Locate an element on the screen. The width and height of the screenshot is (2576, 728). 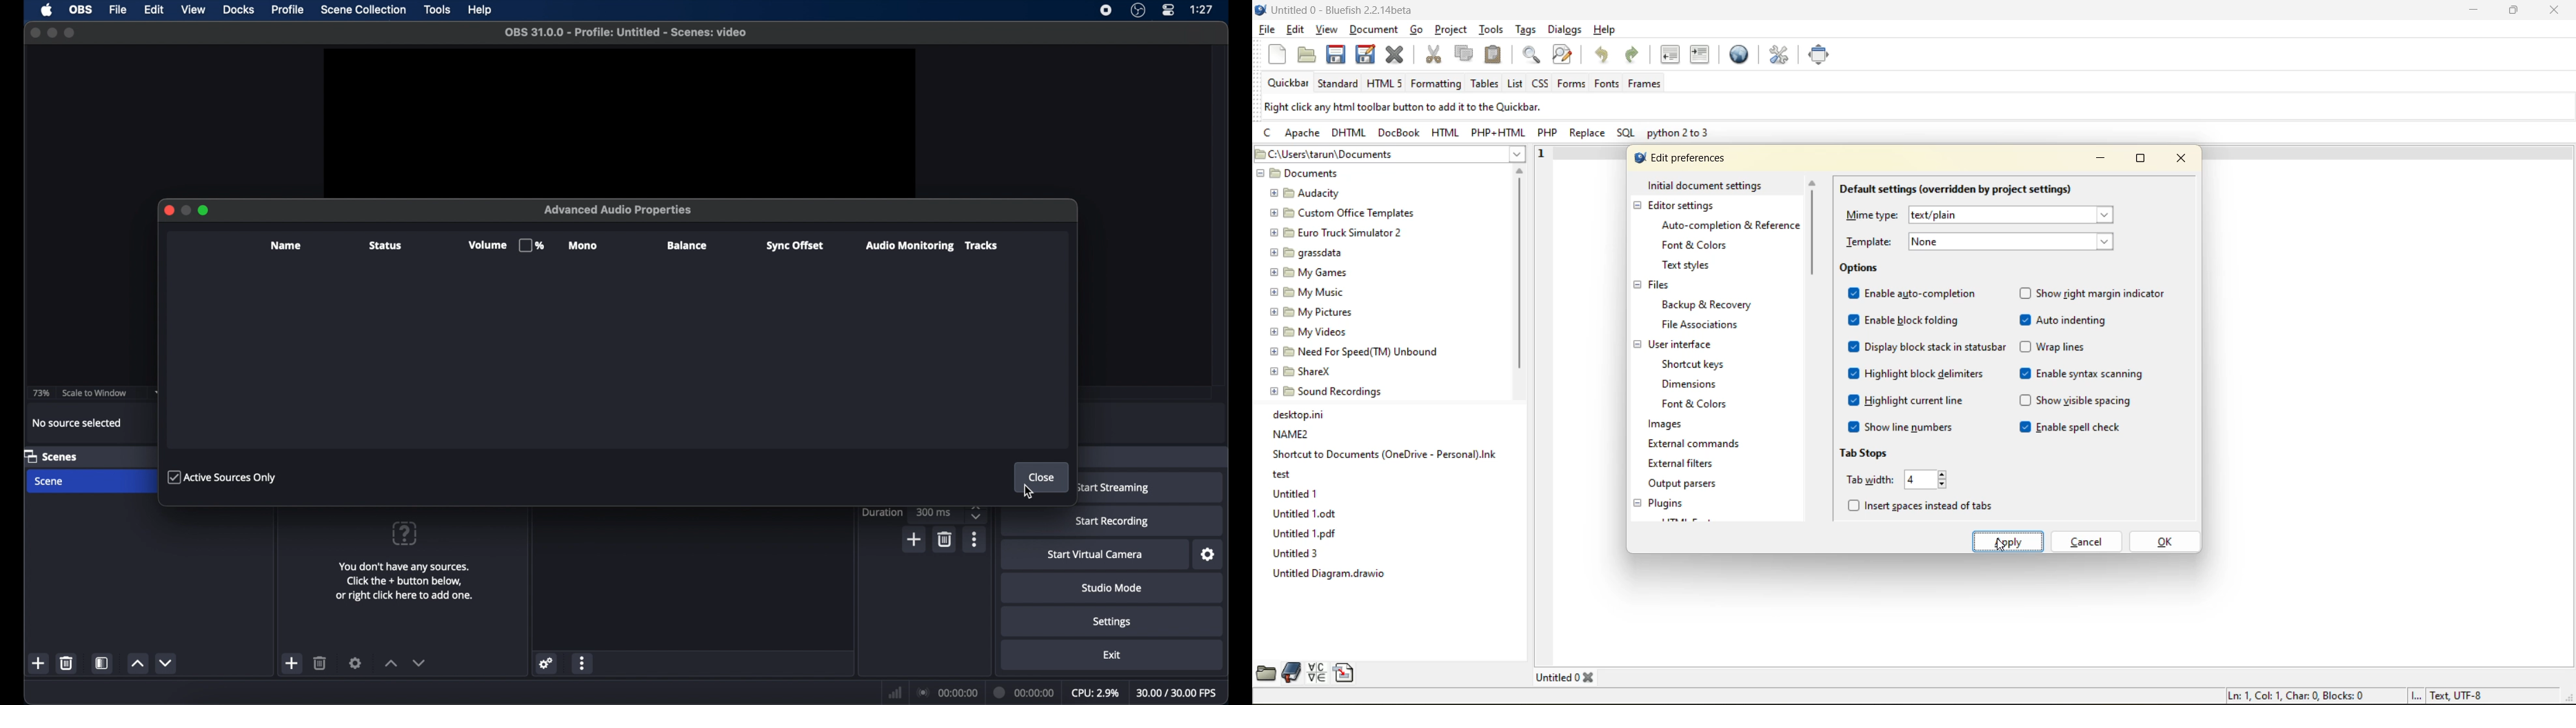
scene is located at coordinates (50, 482).